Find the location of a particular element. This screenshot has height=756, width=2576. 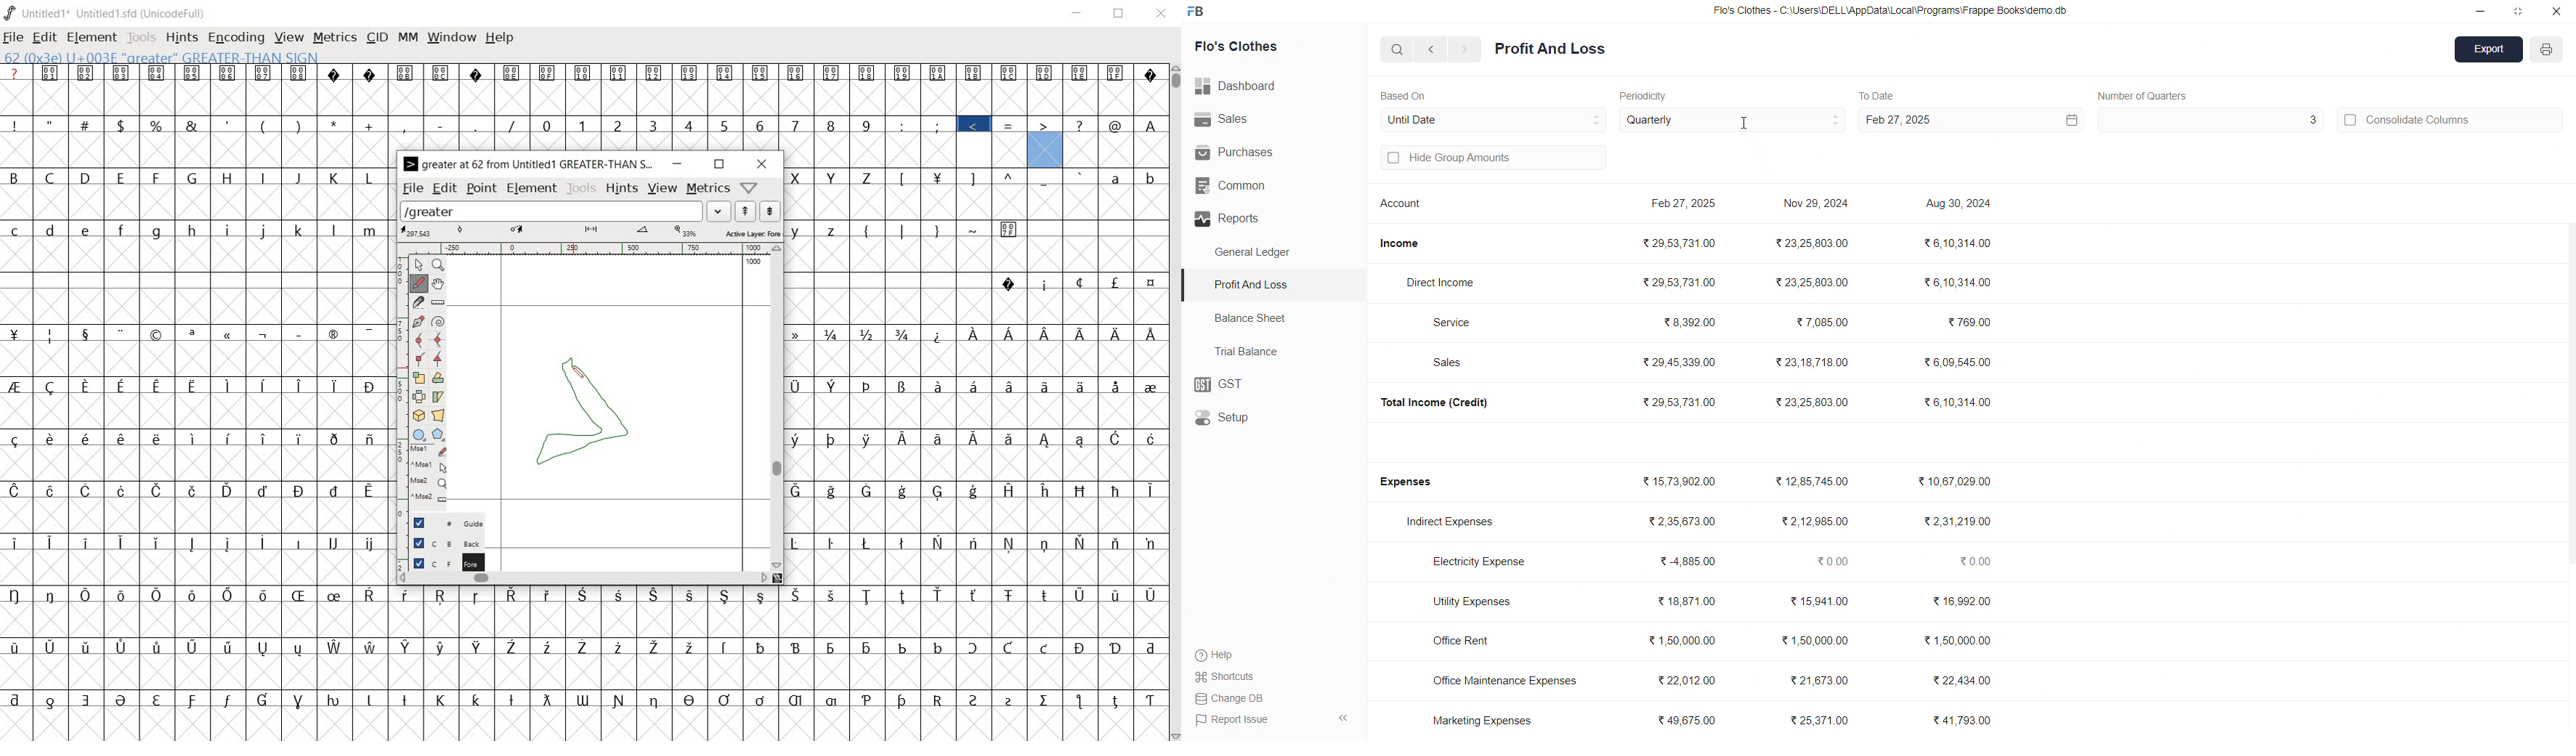

₹29,53,731.00 is located at coordinates (1677, 280).